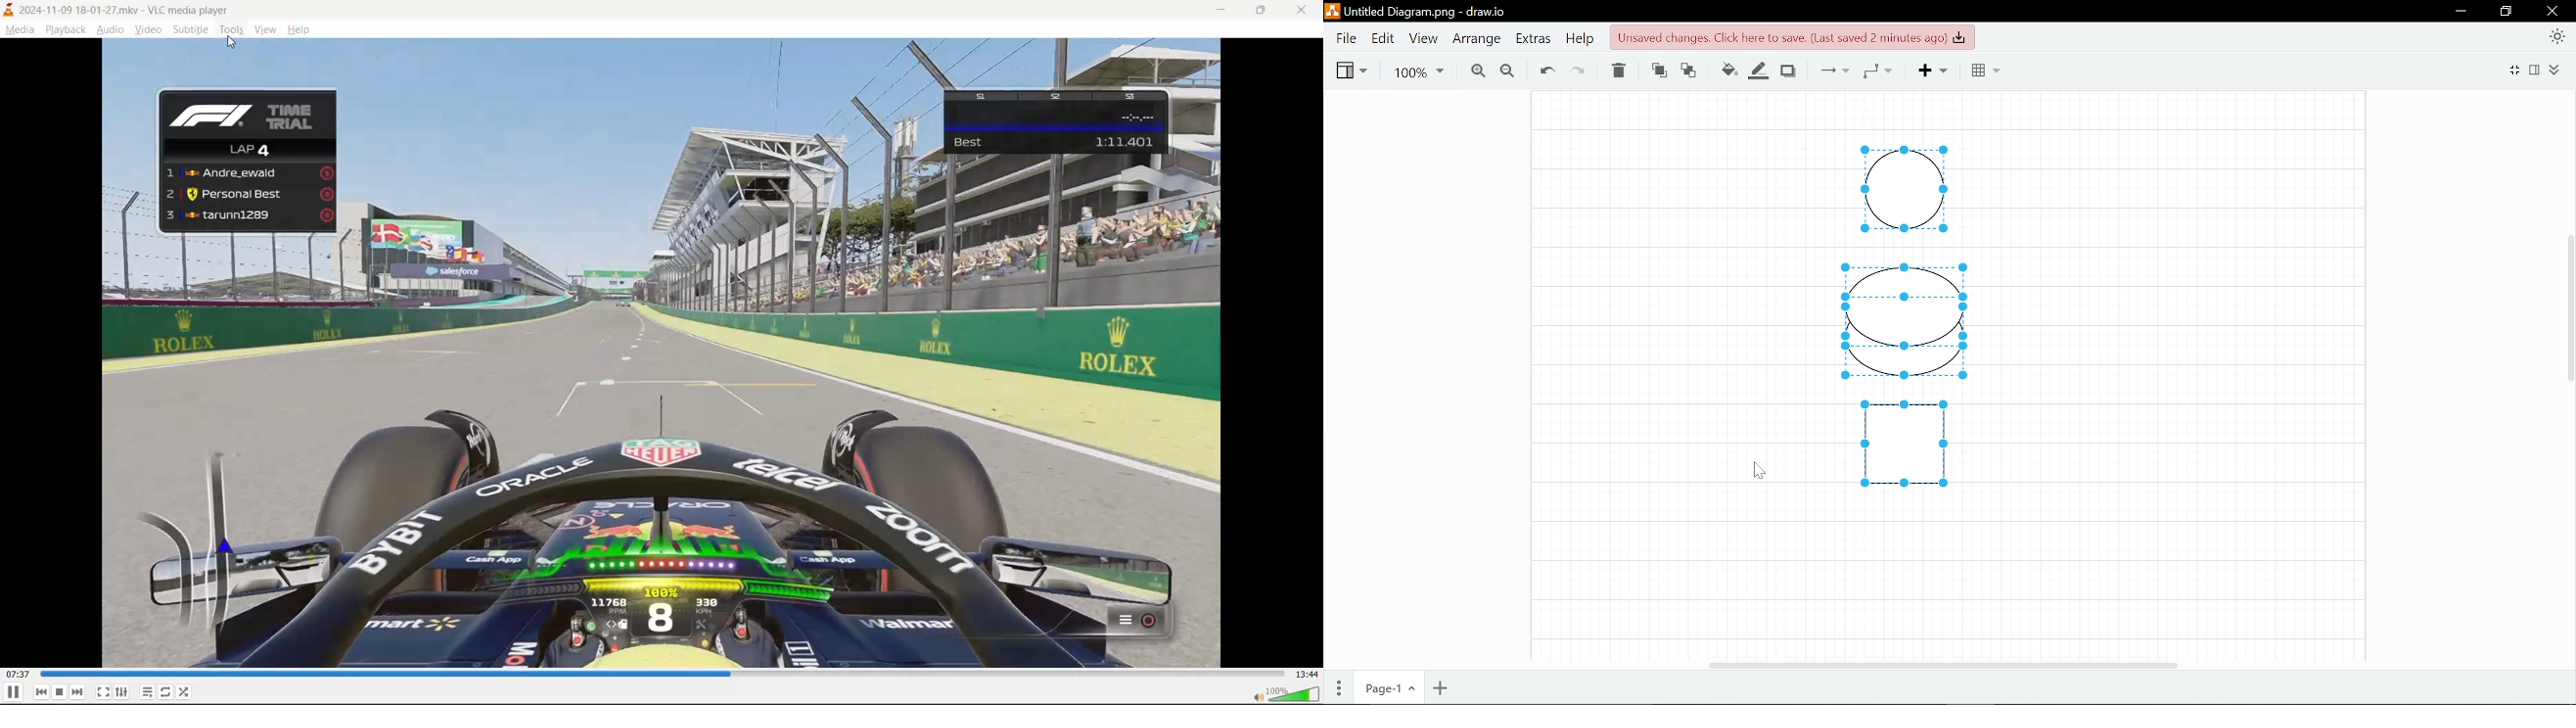 Image resolution: width=2576 pixels, height=728 pixels. I want to click on View, so click(1422, 39).